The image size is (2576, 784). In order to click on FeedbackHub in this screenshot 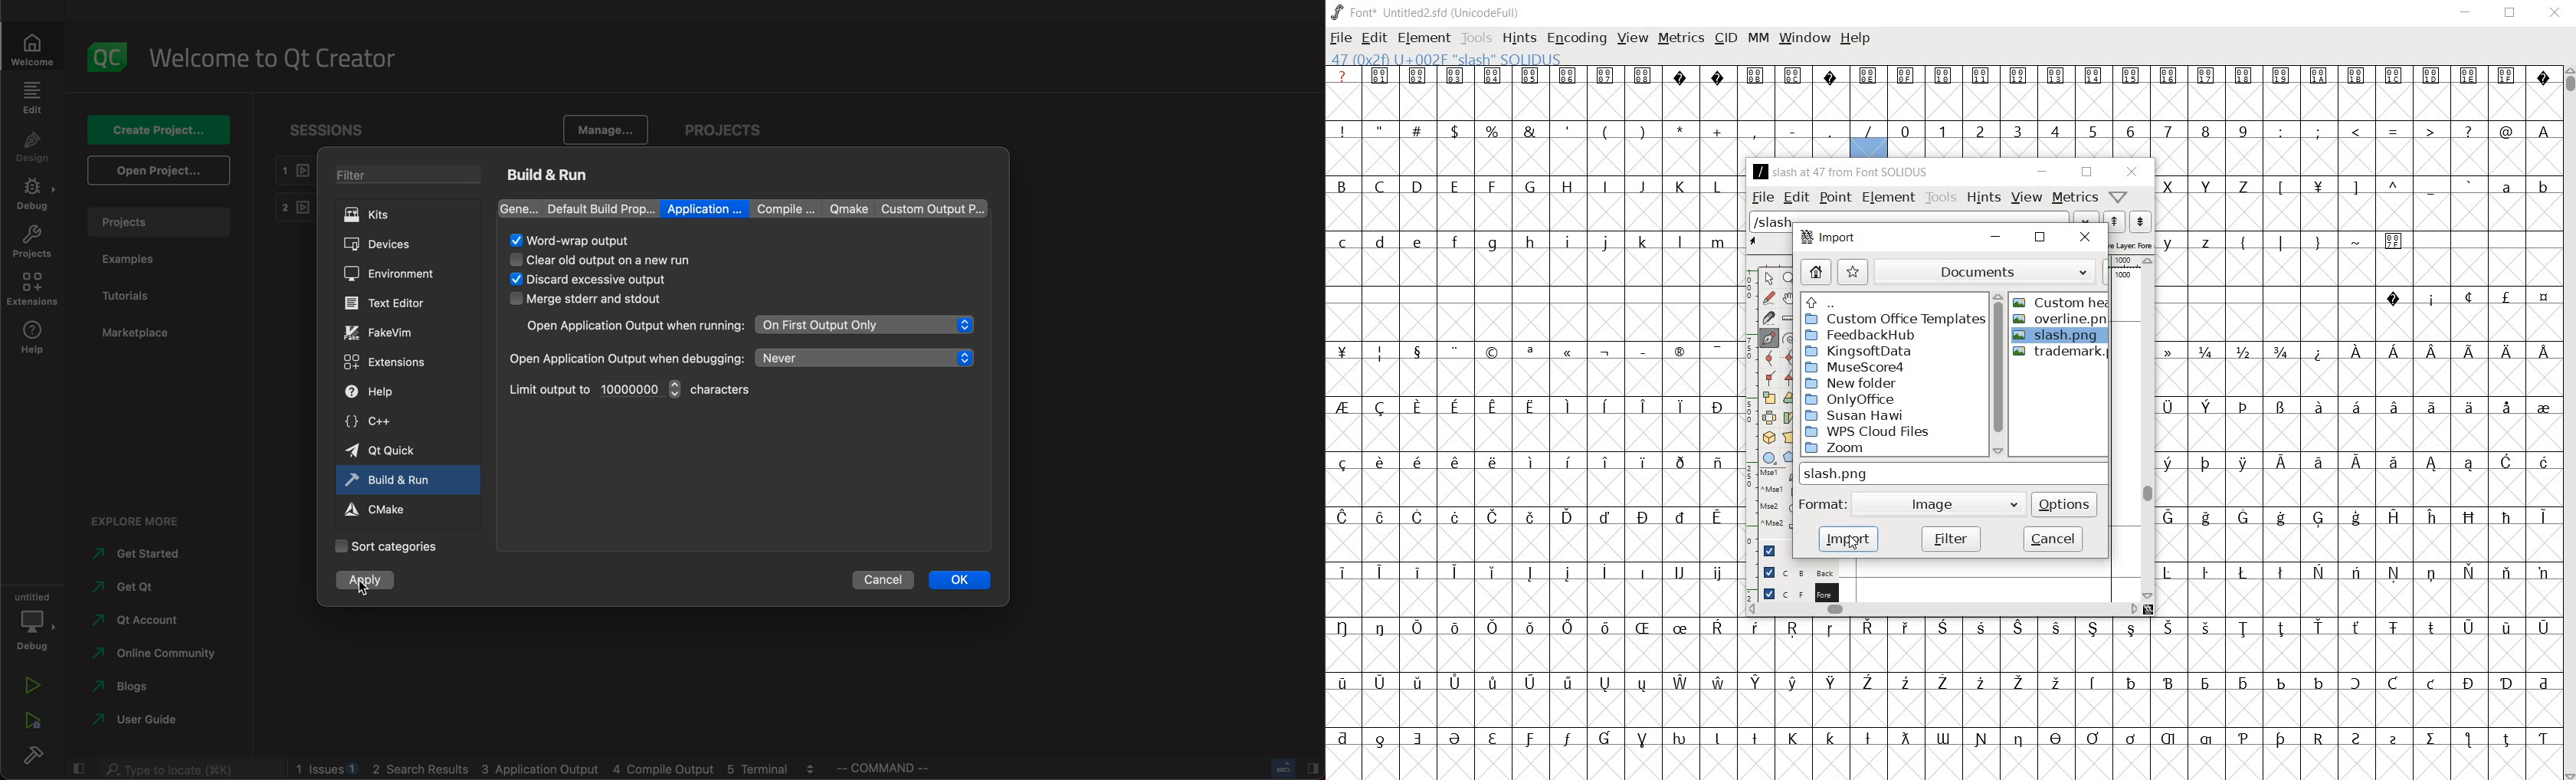, I will do `click(1863, 336)`.